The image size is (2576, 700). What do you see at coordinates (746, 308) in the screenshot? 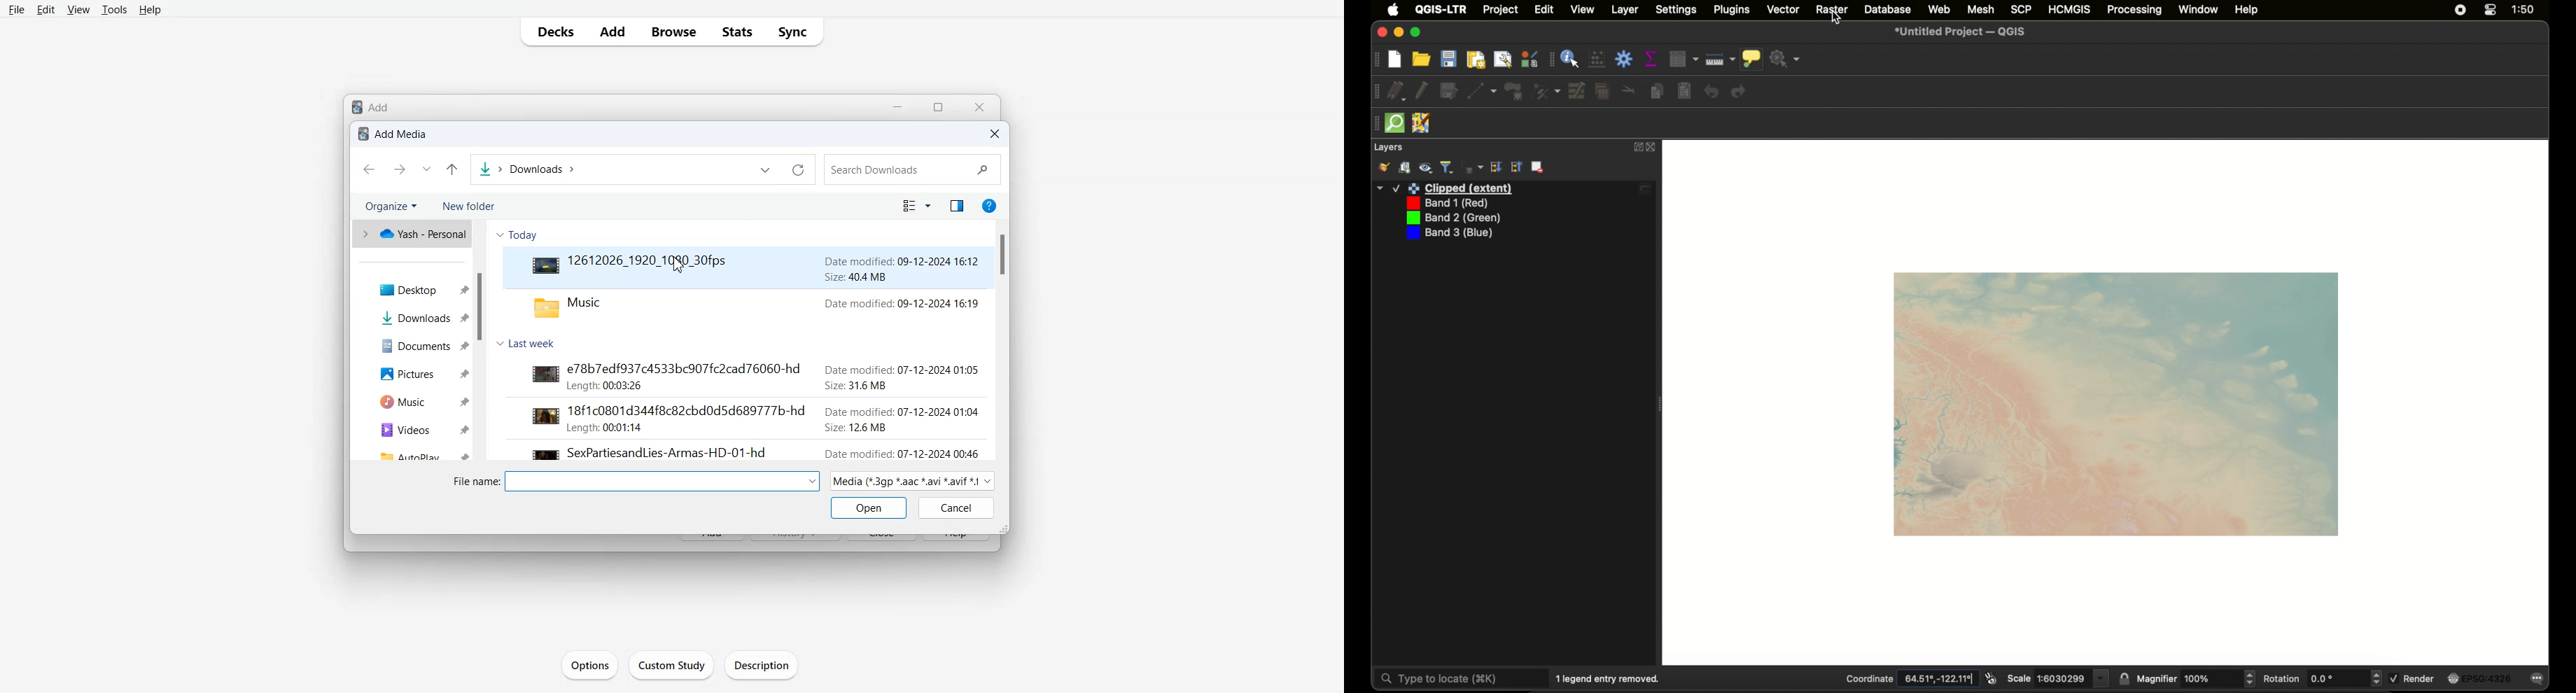
I see `music folder` at bounding box center [746, 308].